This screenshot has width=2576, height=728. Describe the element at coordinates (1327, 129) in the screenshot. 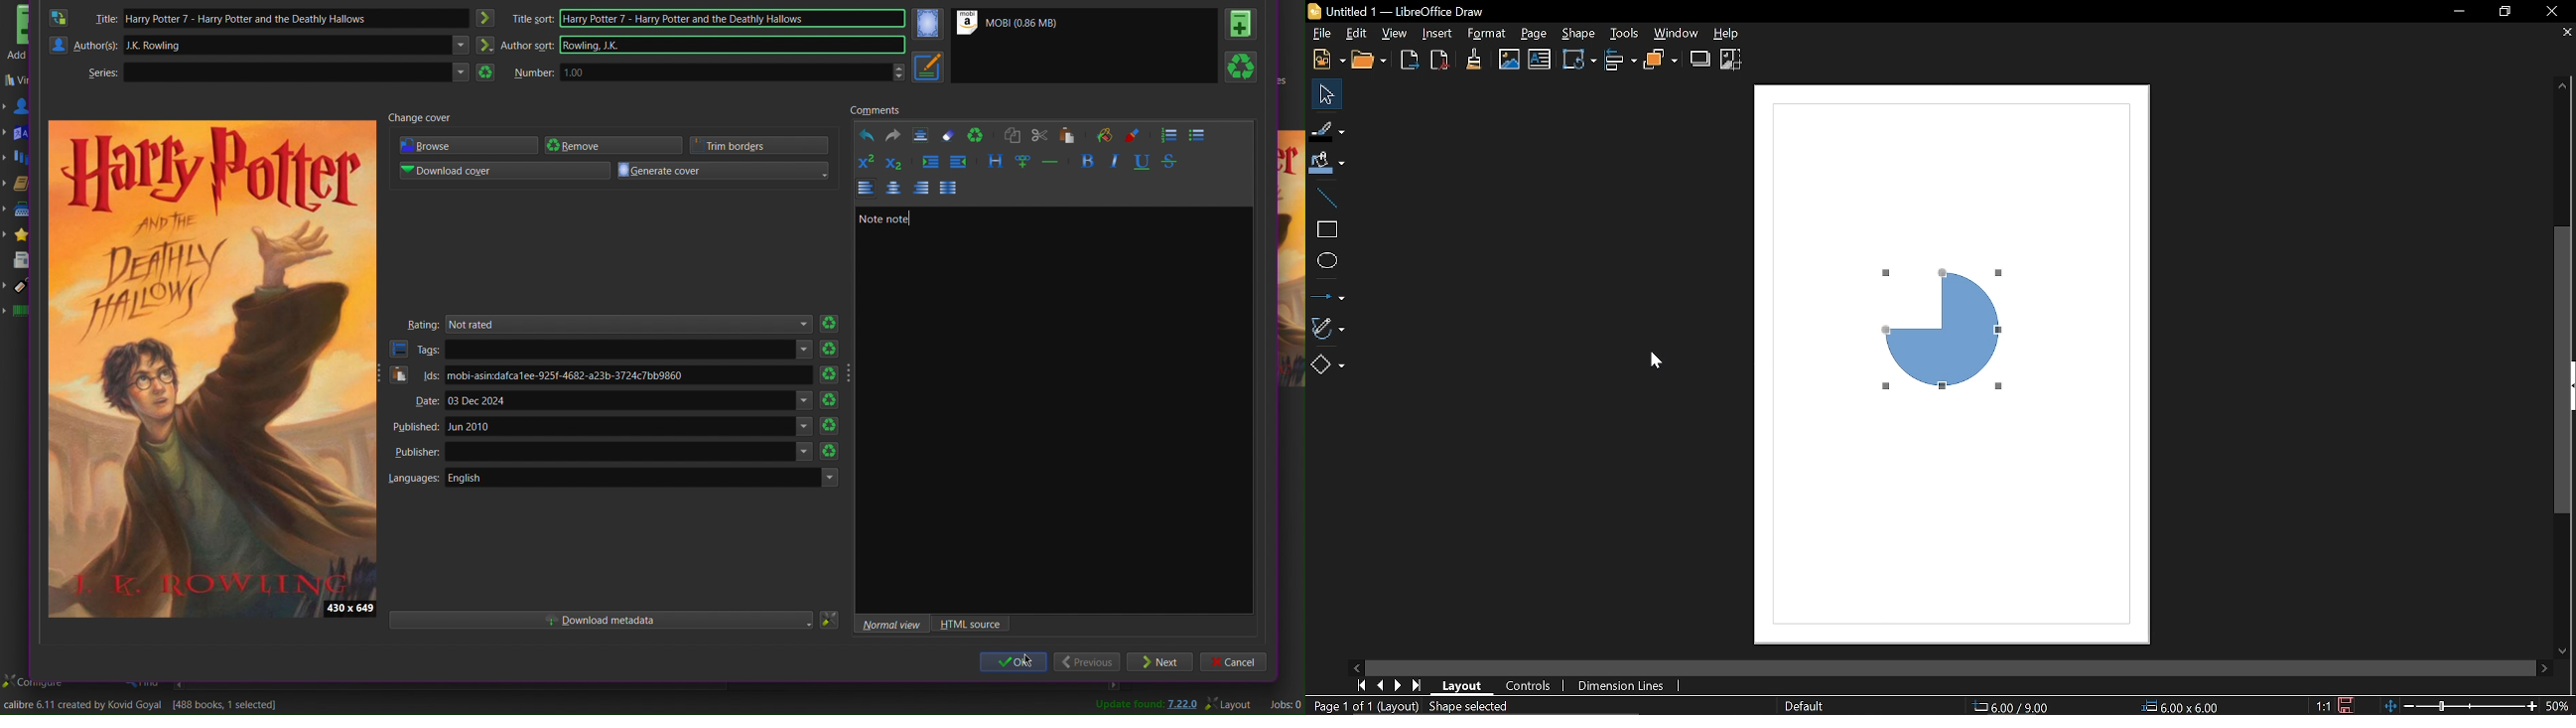

I see `Fill line` at that location.